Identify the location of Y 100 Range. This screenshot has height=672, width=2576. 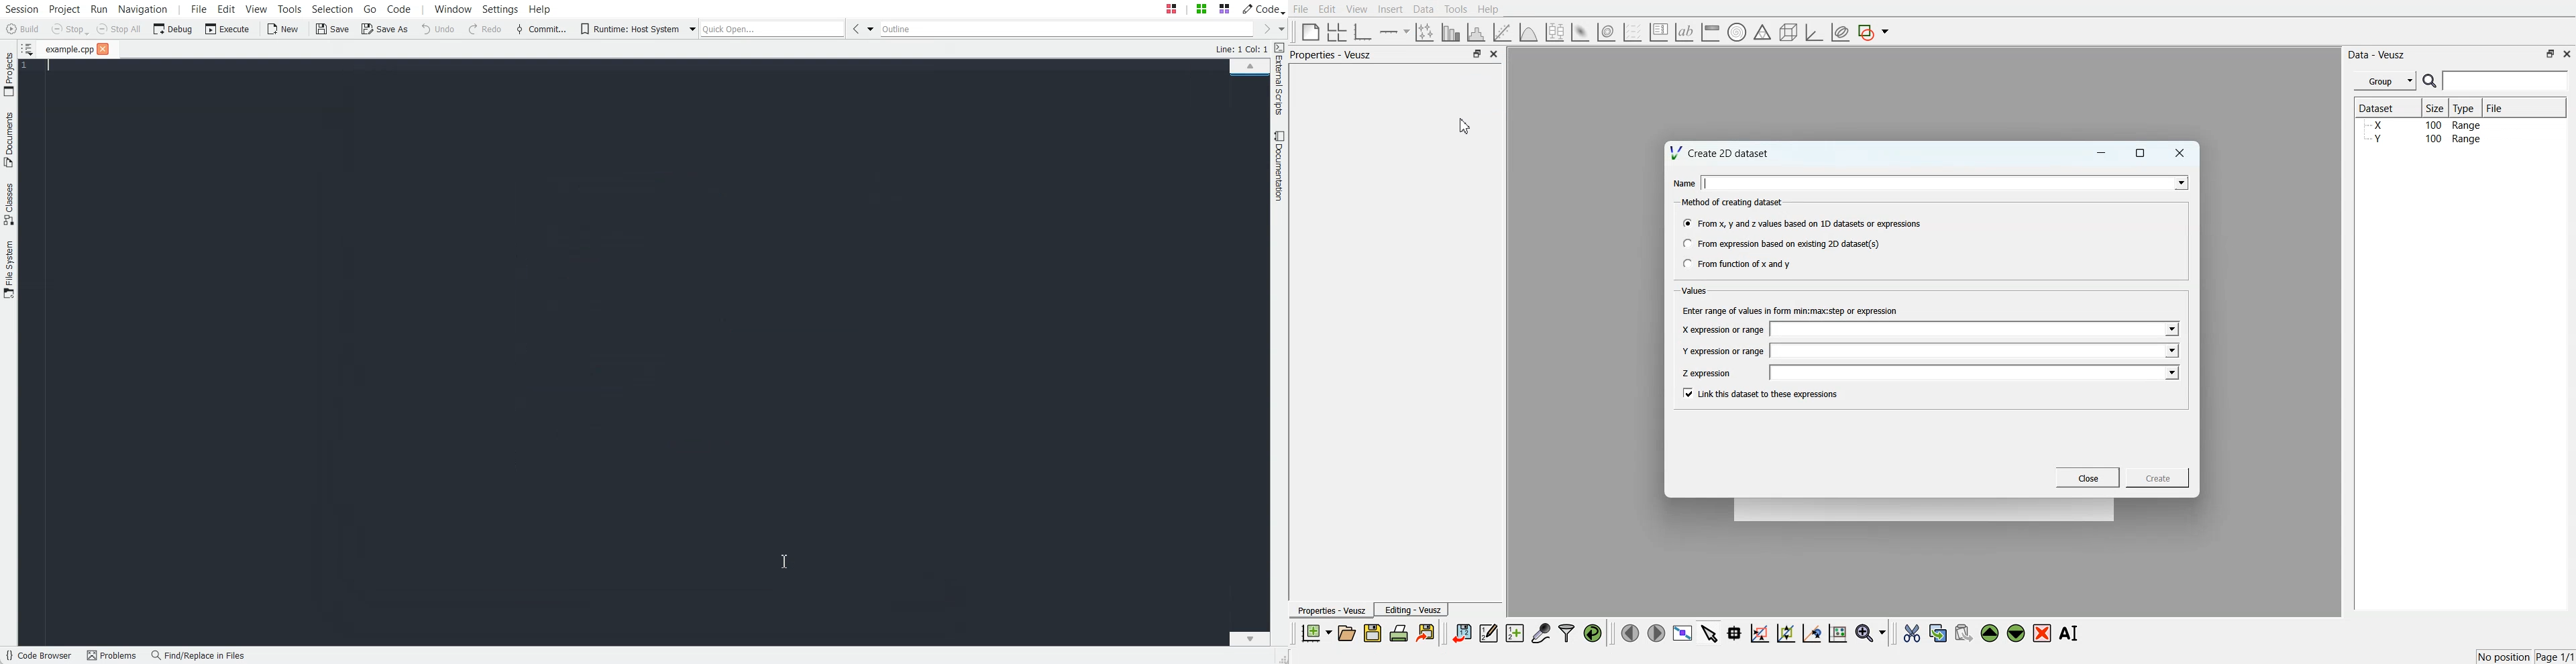
(2424, 139).